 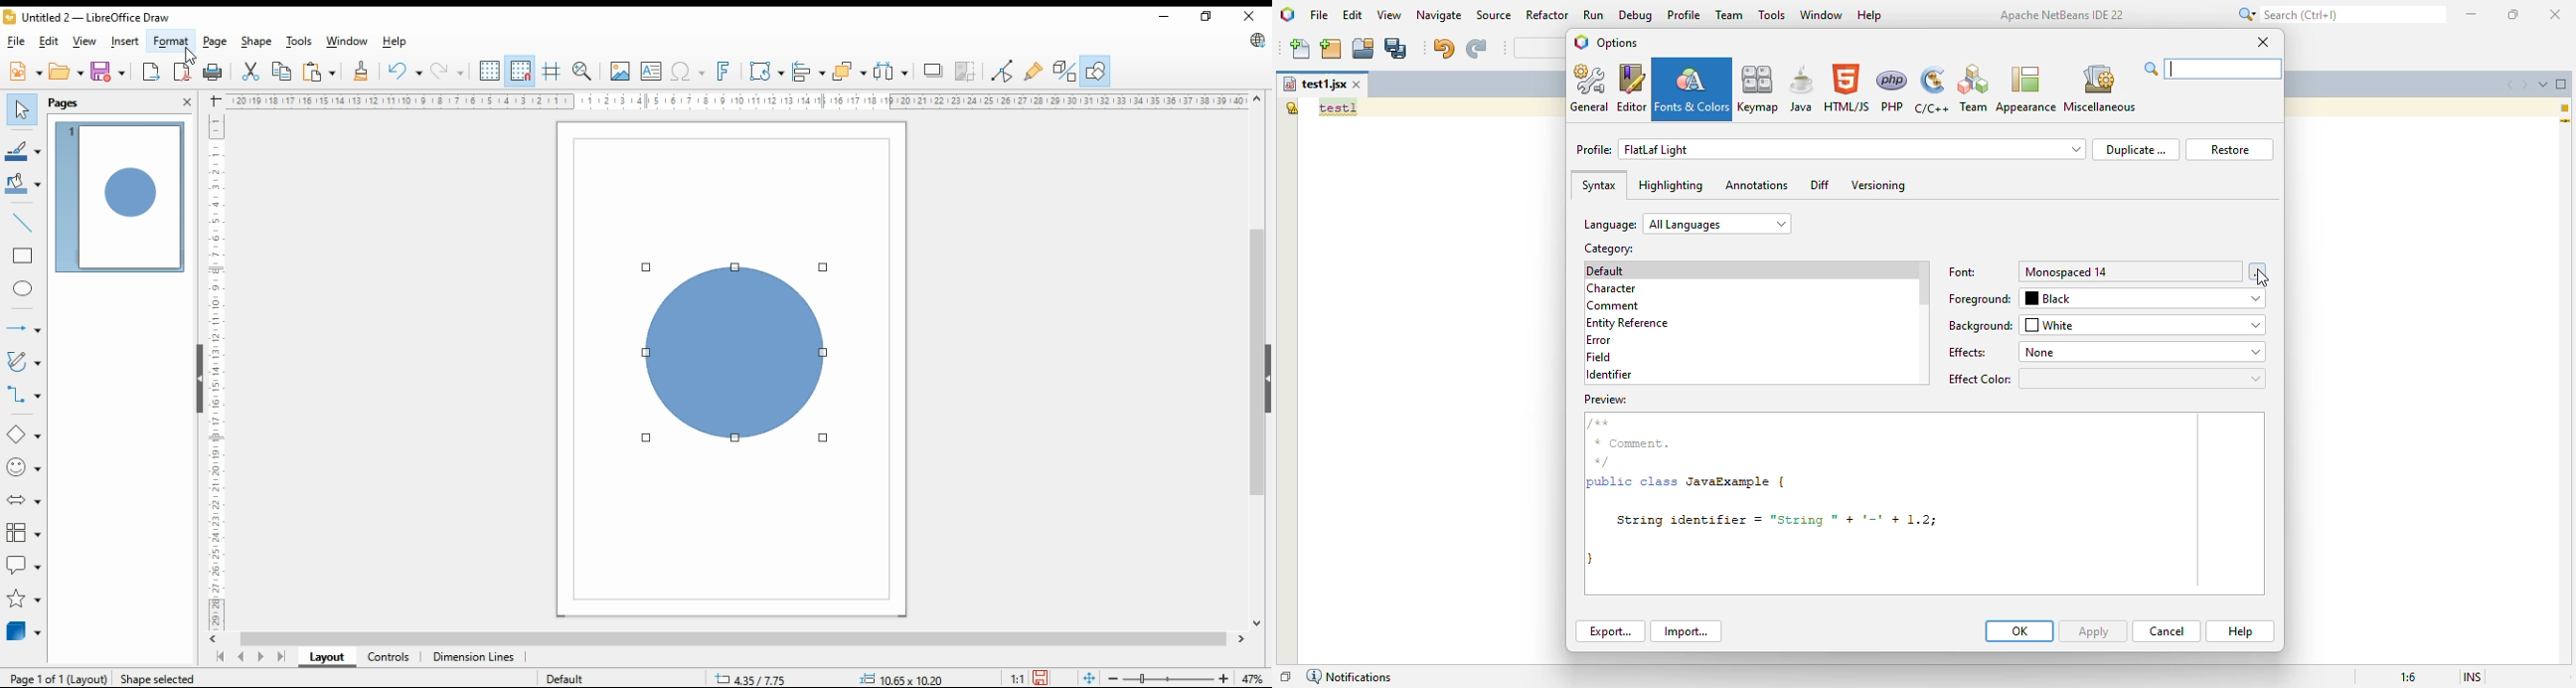 I want to click on zoom and pan, so click(x=582, y=72).